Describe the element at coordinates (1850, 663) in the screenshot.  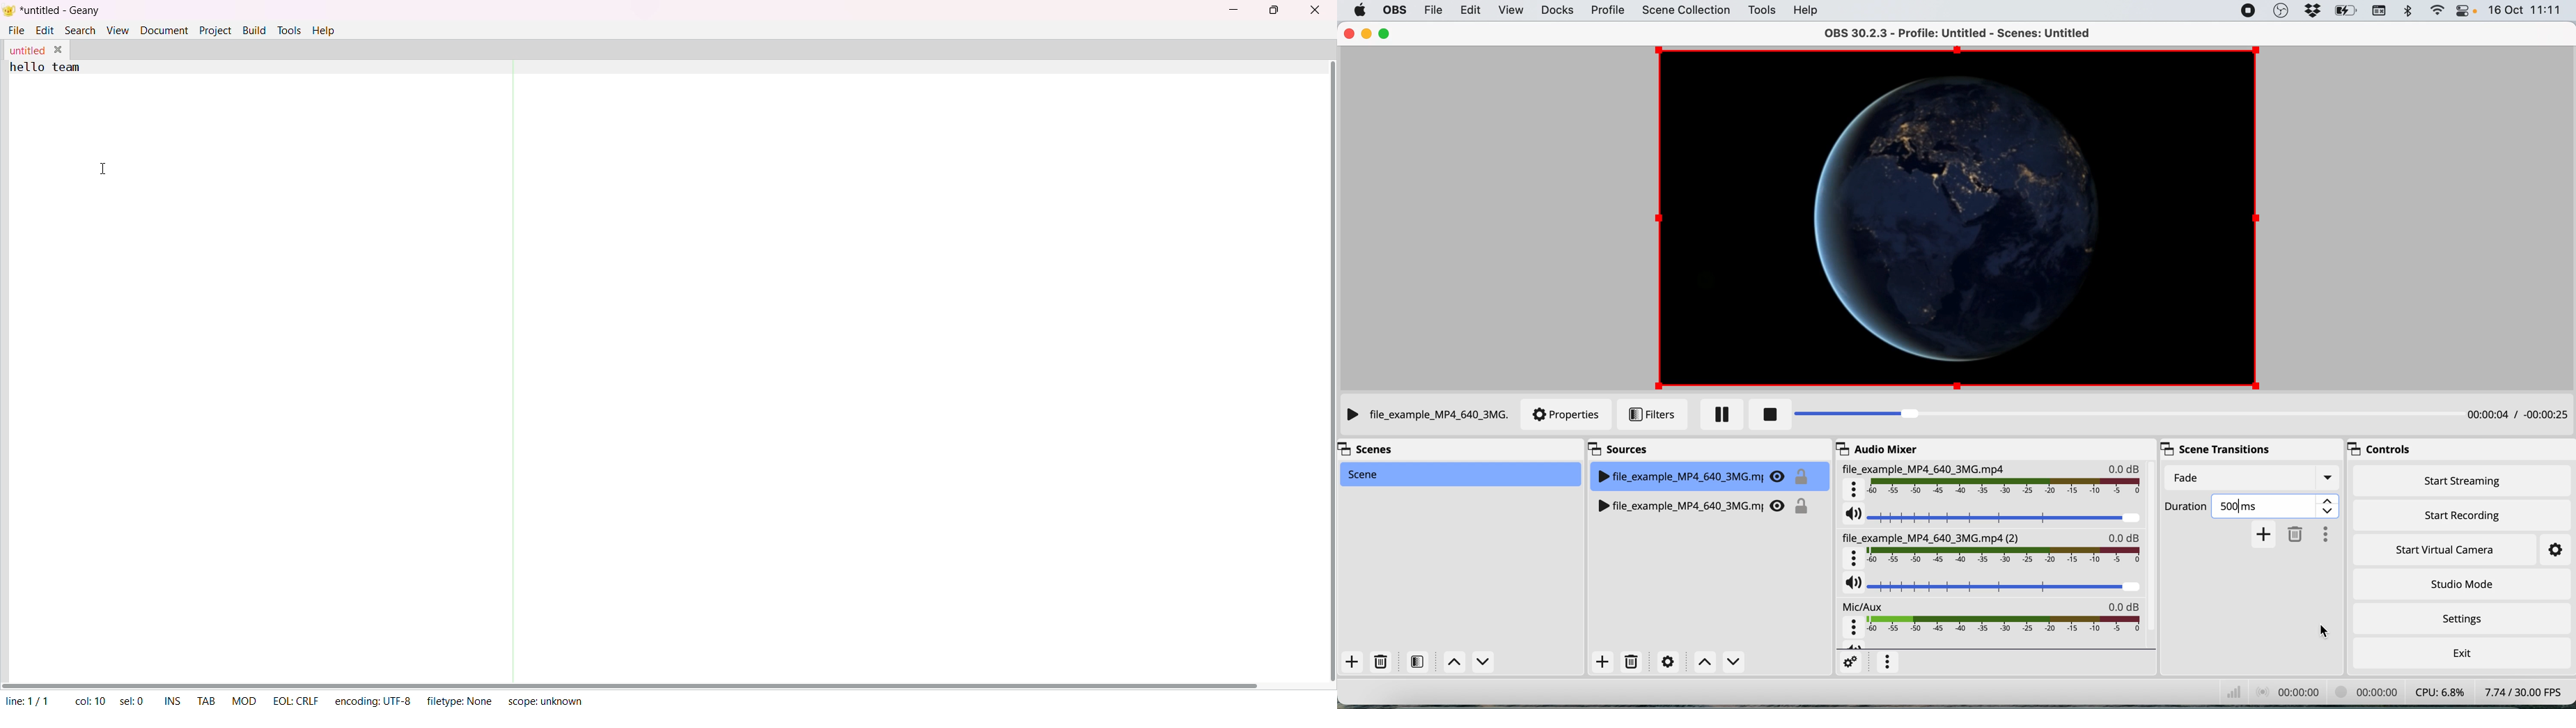
I see `settings` at that location.